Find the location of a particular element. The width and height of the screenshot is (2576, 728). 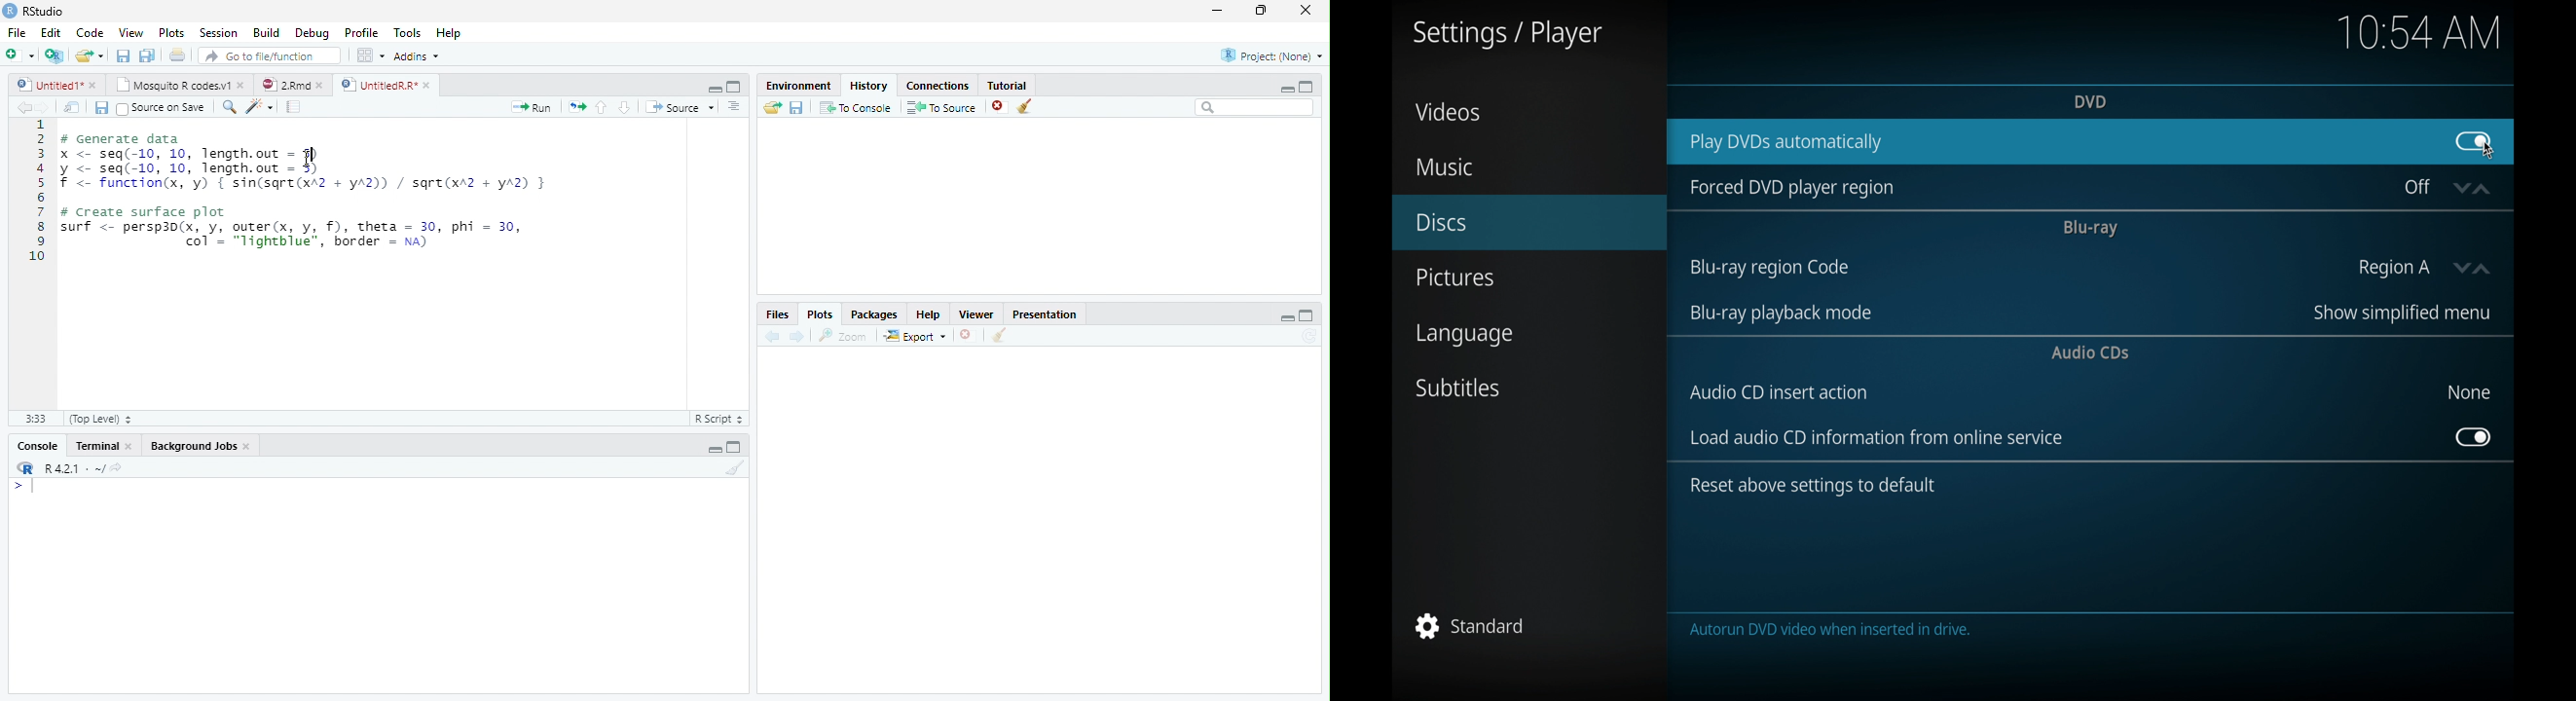

Export is located at coordinates (915, 336).